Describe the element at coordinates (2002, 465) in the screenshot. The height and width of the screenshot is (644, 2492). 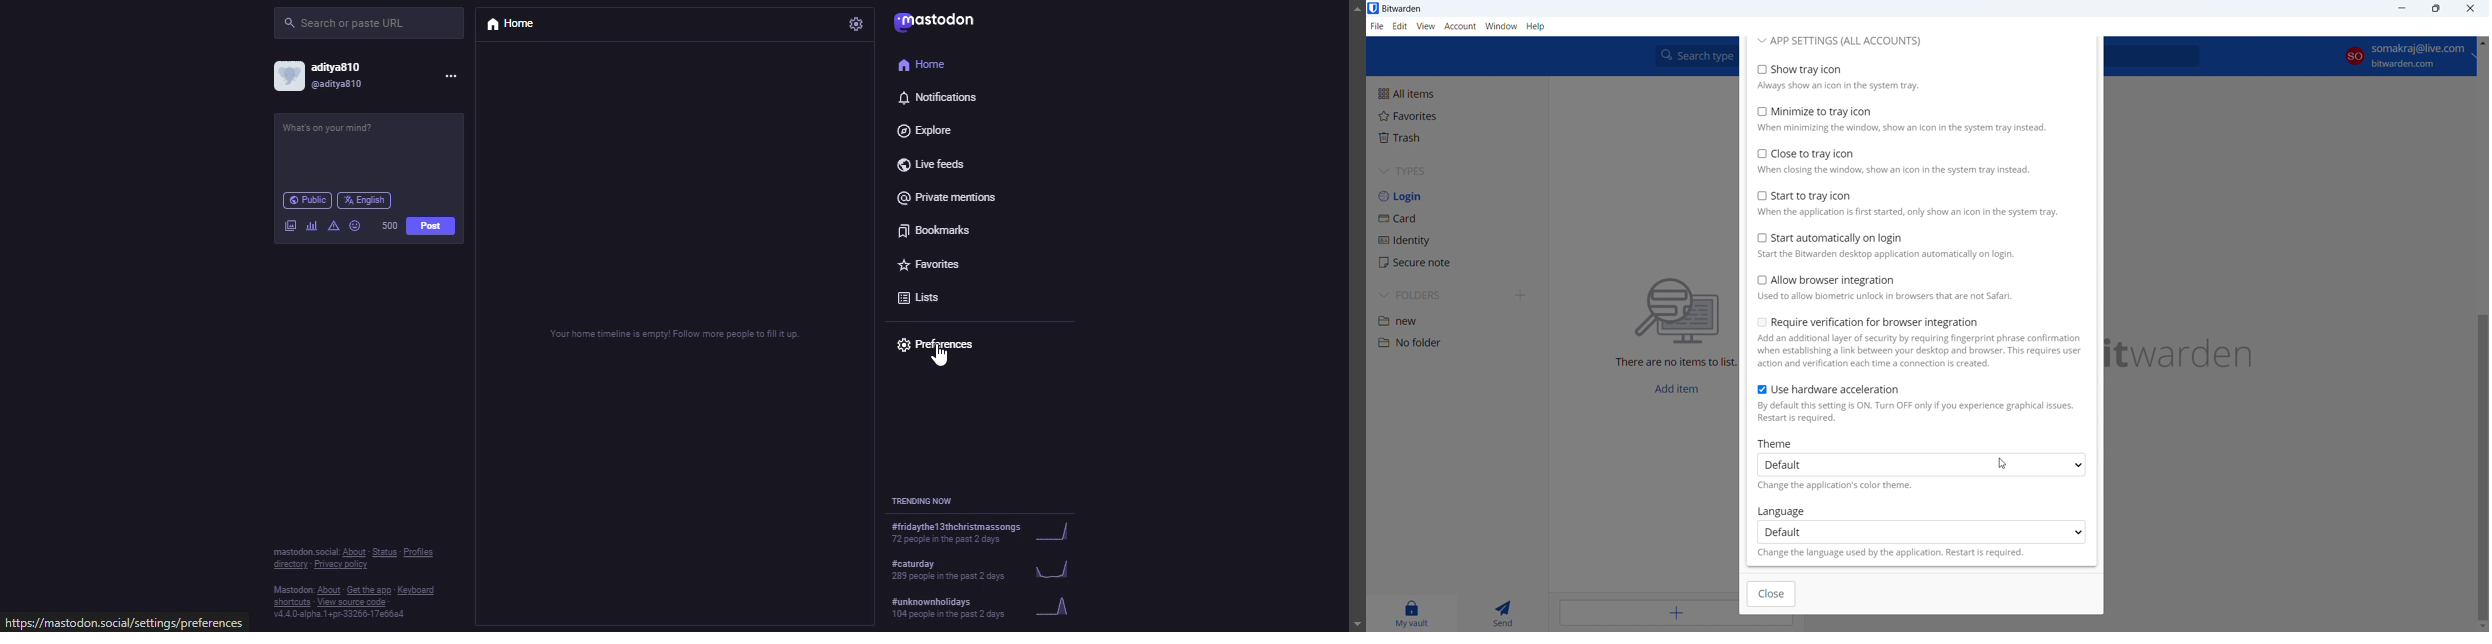
I see `cursor` at that location.